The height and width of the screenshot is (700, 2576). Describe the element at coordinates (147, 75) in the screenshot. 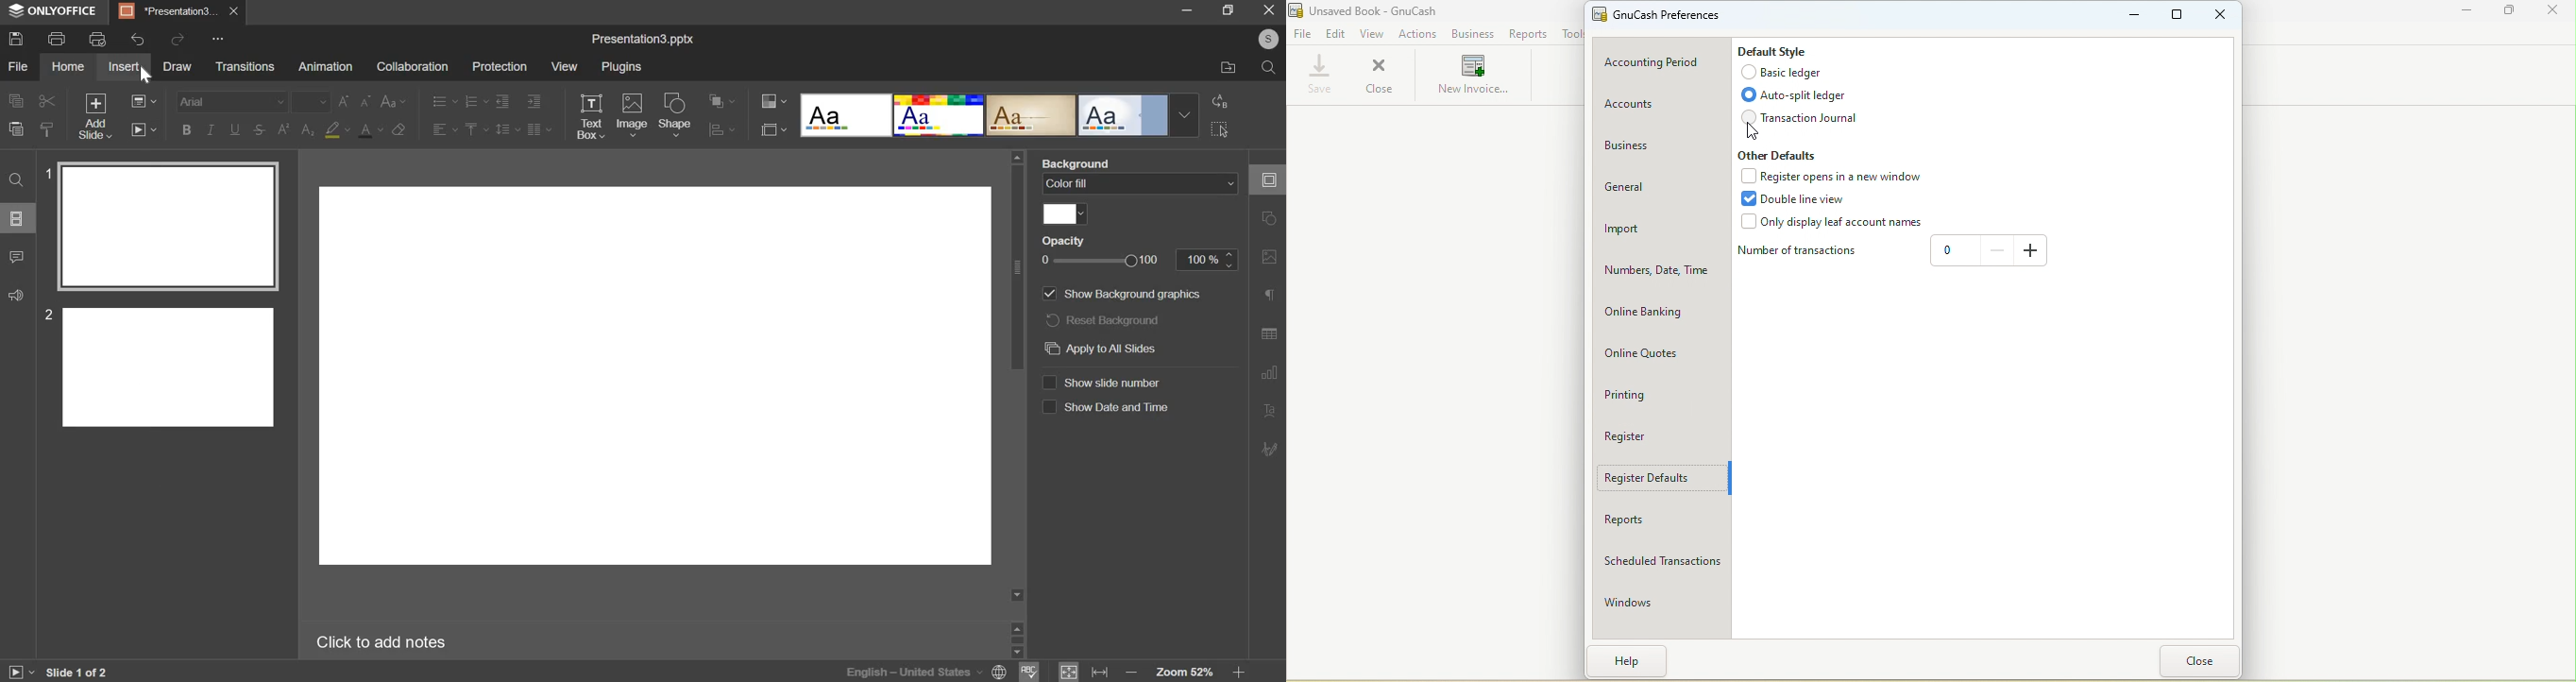

I see `cursor` at that location.